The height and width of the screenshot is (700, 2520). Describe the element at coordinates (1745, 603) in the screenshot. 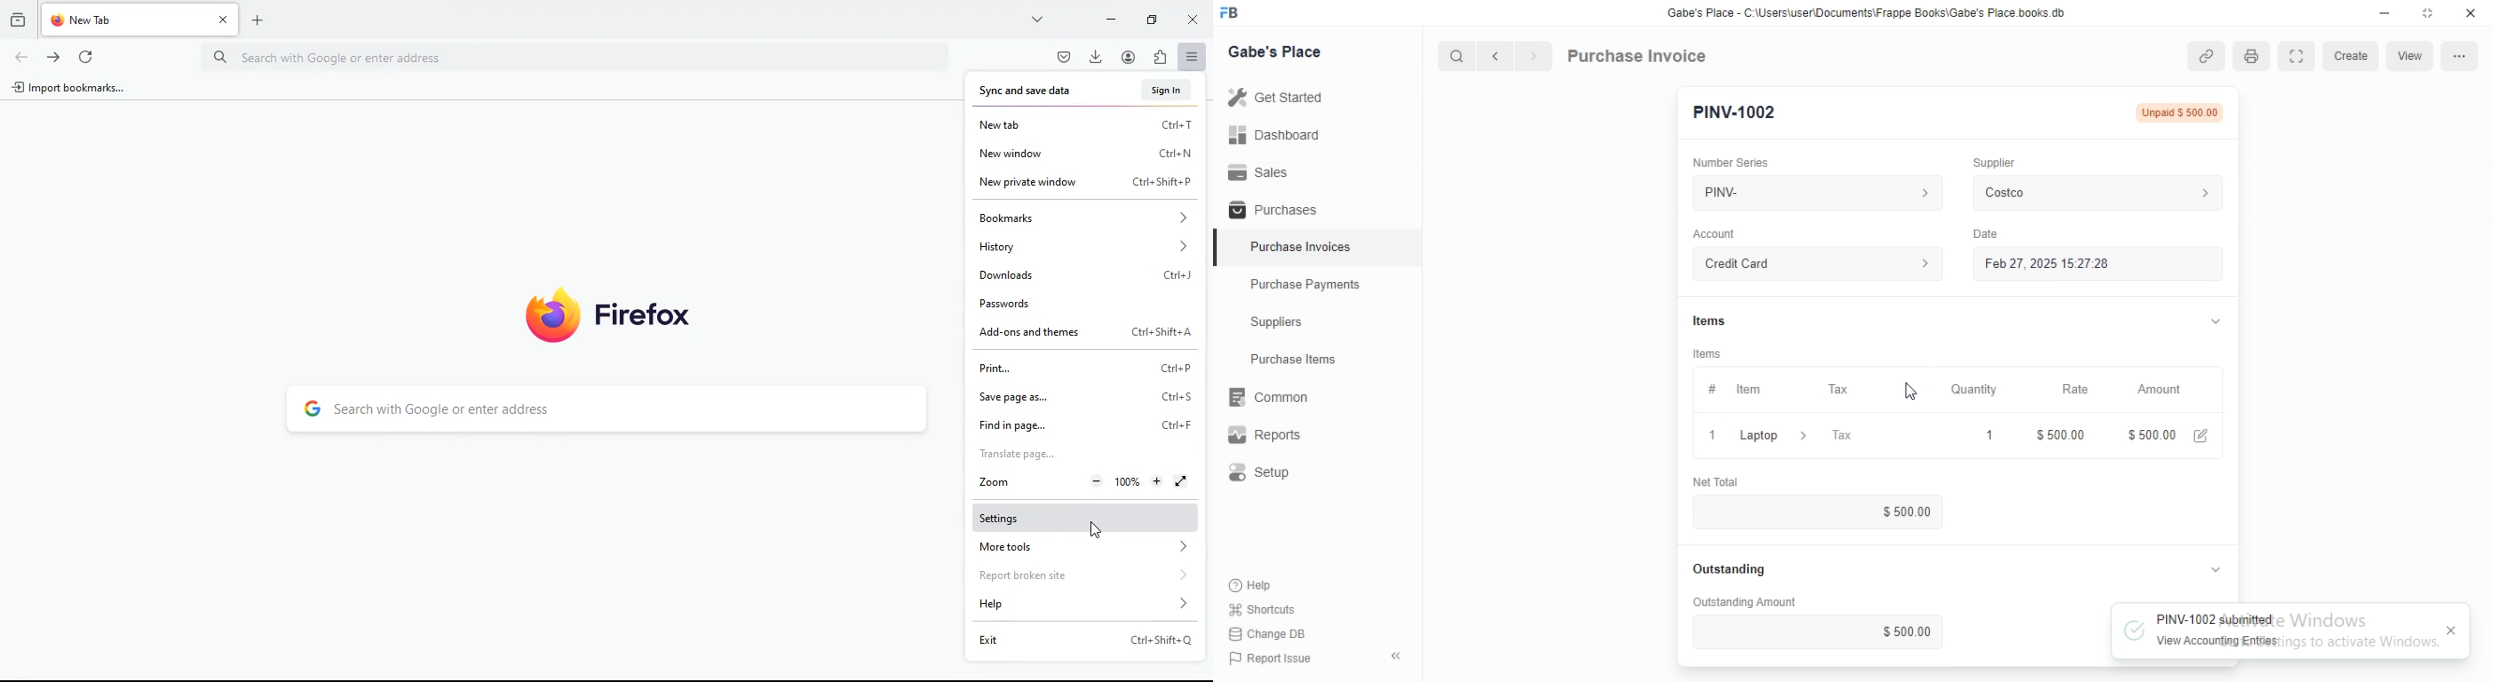

I see `Outstanding Amount` at that location.